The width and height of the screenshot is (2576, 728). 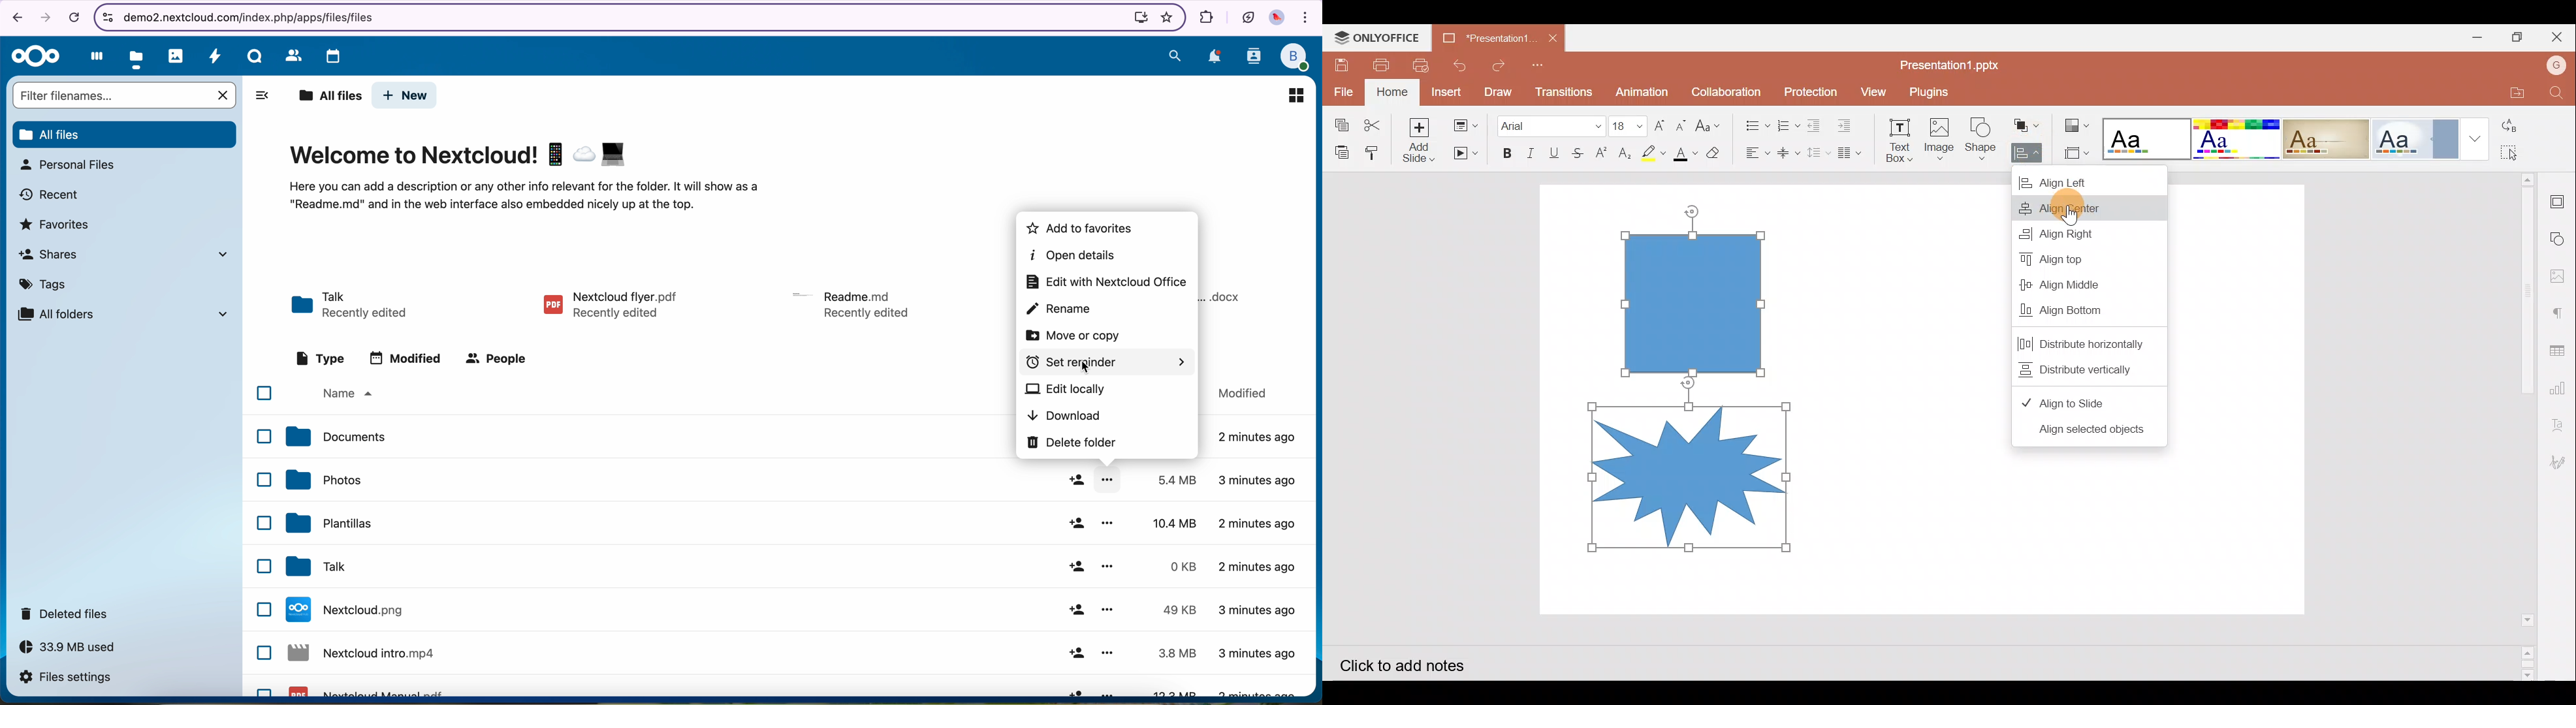 What do you see at coordinates (1177, 653) in the screenshot?
I see `3.8` at bounding box center [1177, 653].